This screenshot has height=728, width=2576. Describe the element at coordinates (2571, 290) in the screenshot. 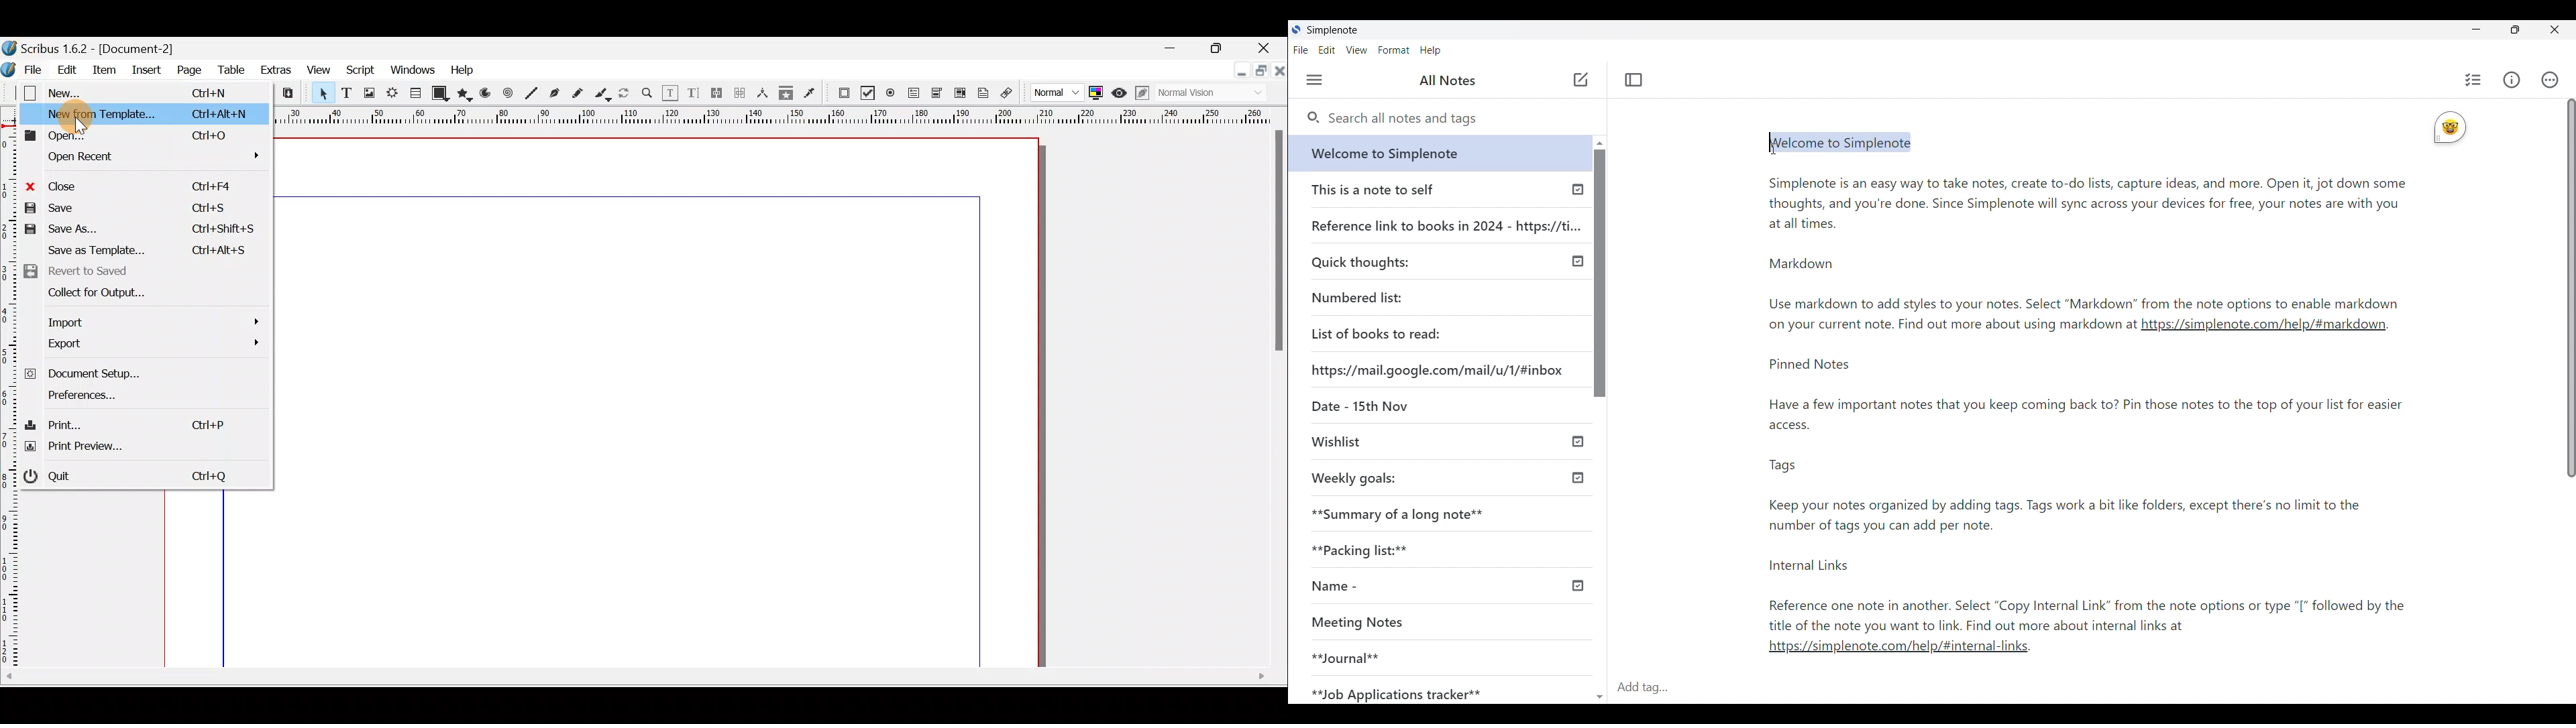

I see `Vertical slide bar` at that location.